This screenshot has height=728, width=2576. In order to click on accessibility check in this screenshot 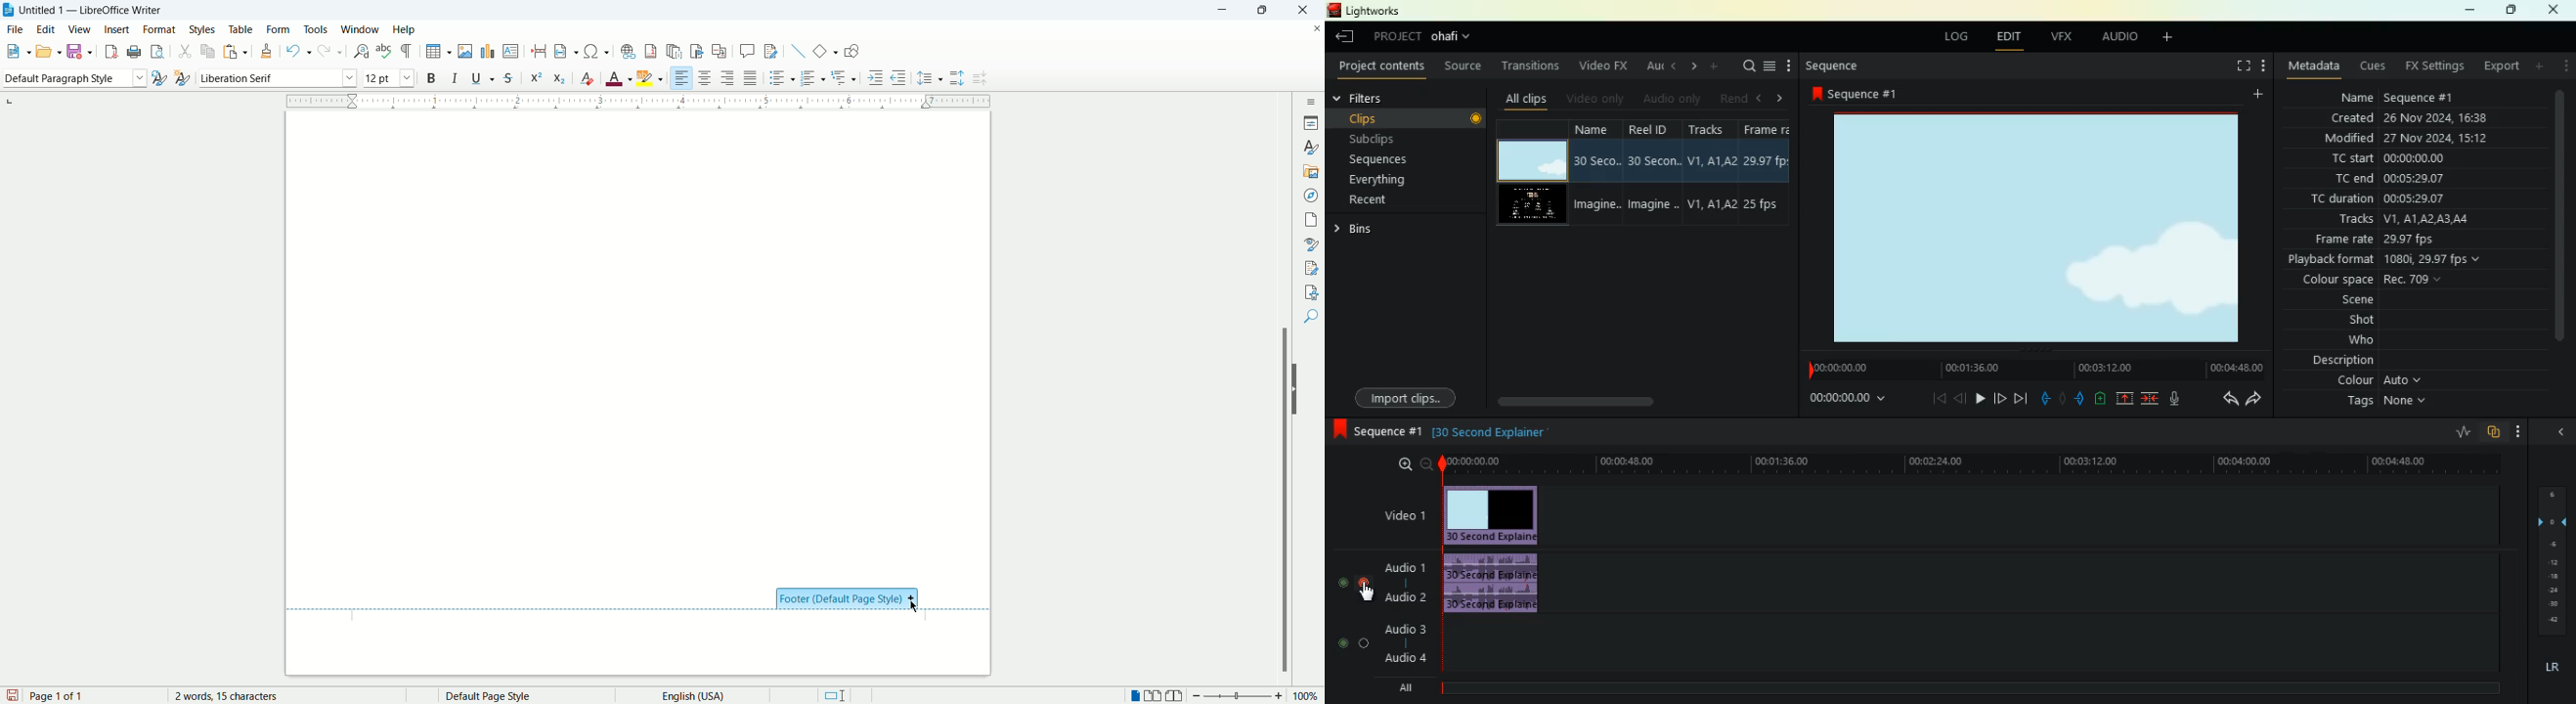, I will do `click(1312, 291)`.